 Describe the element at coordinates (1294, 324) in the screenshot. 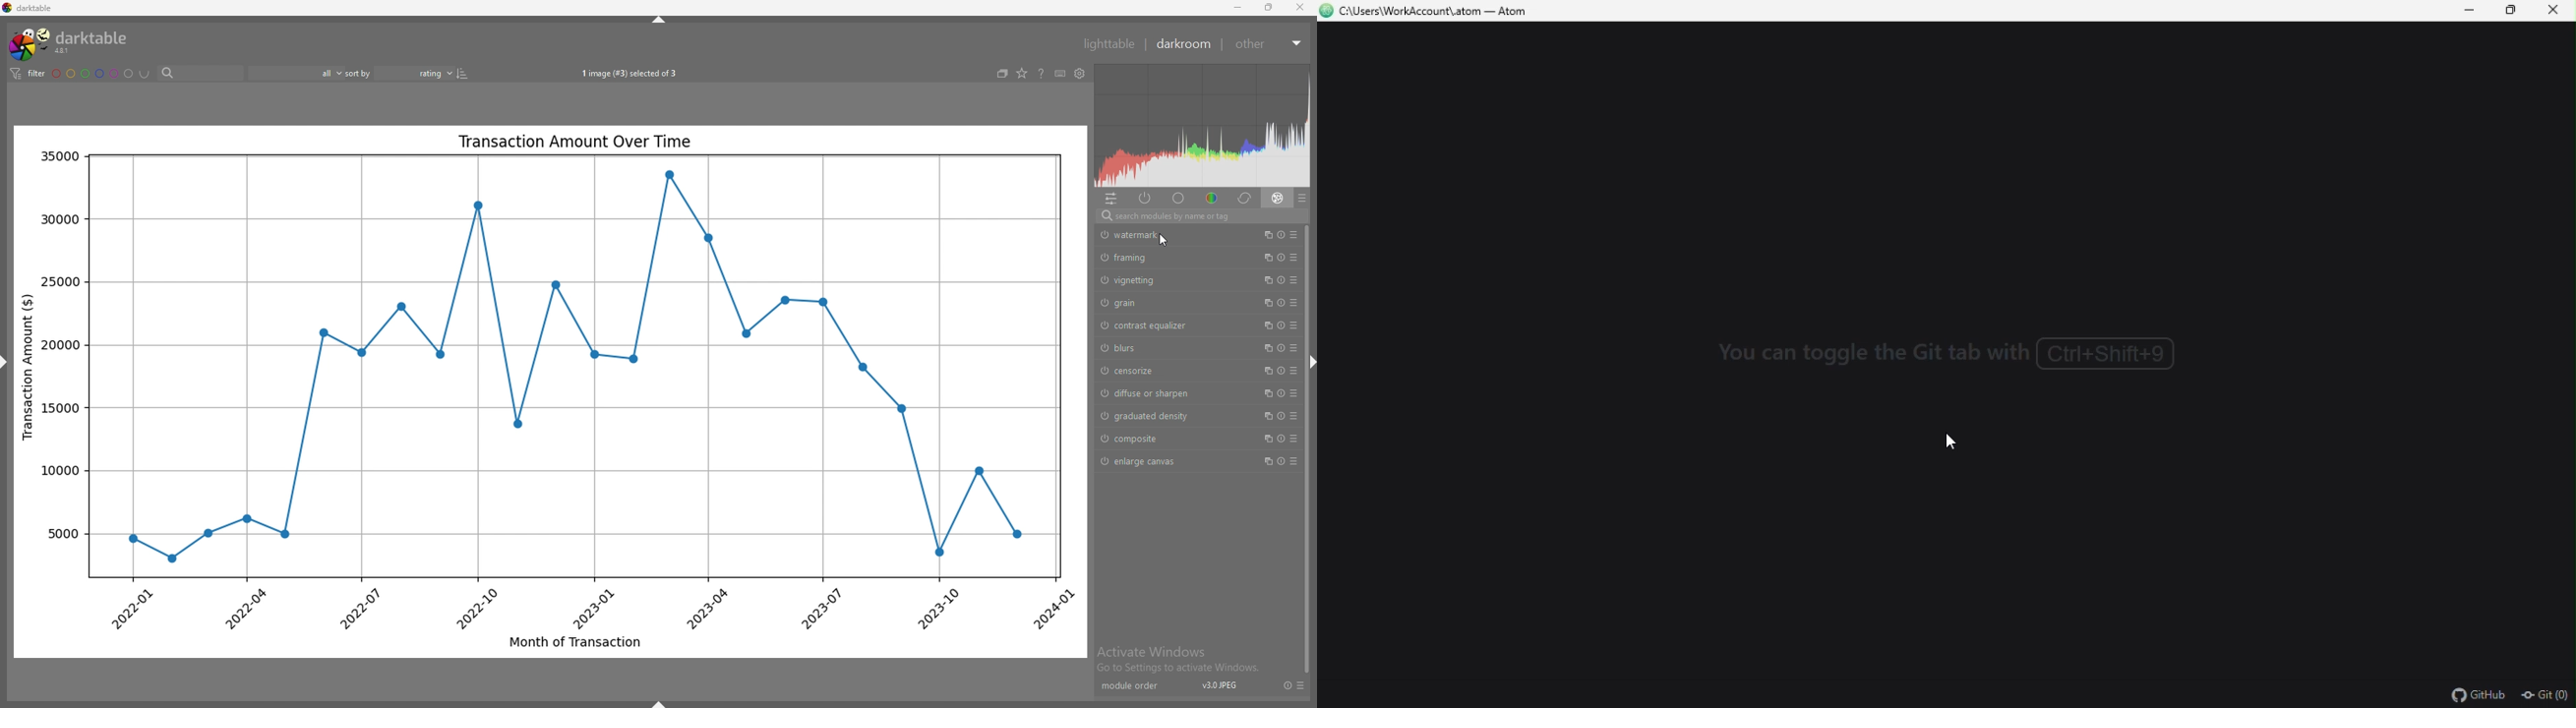

I see `presets` at that location.